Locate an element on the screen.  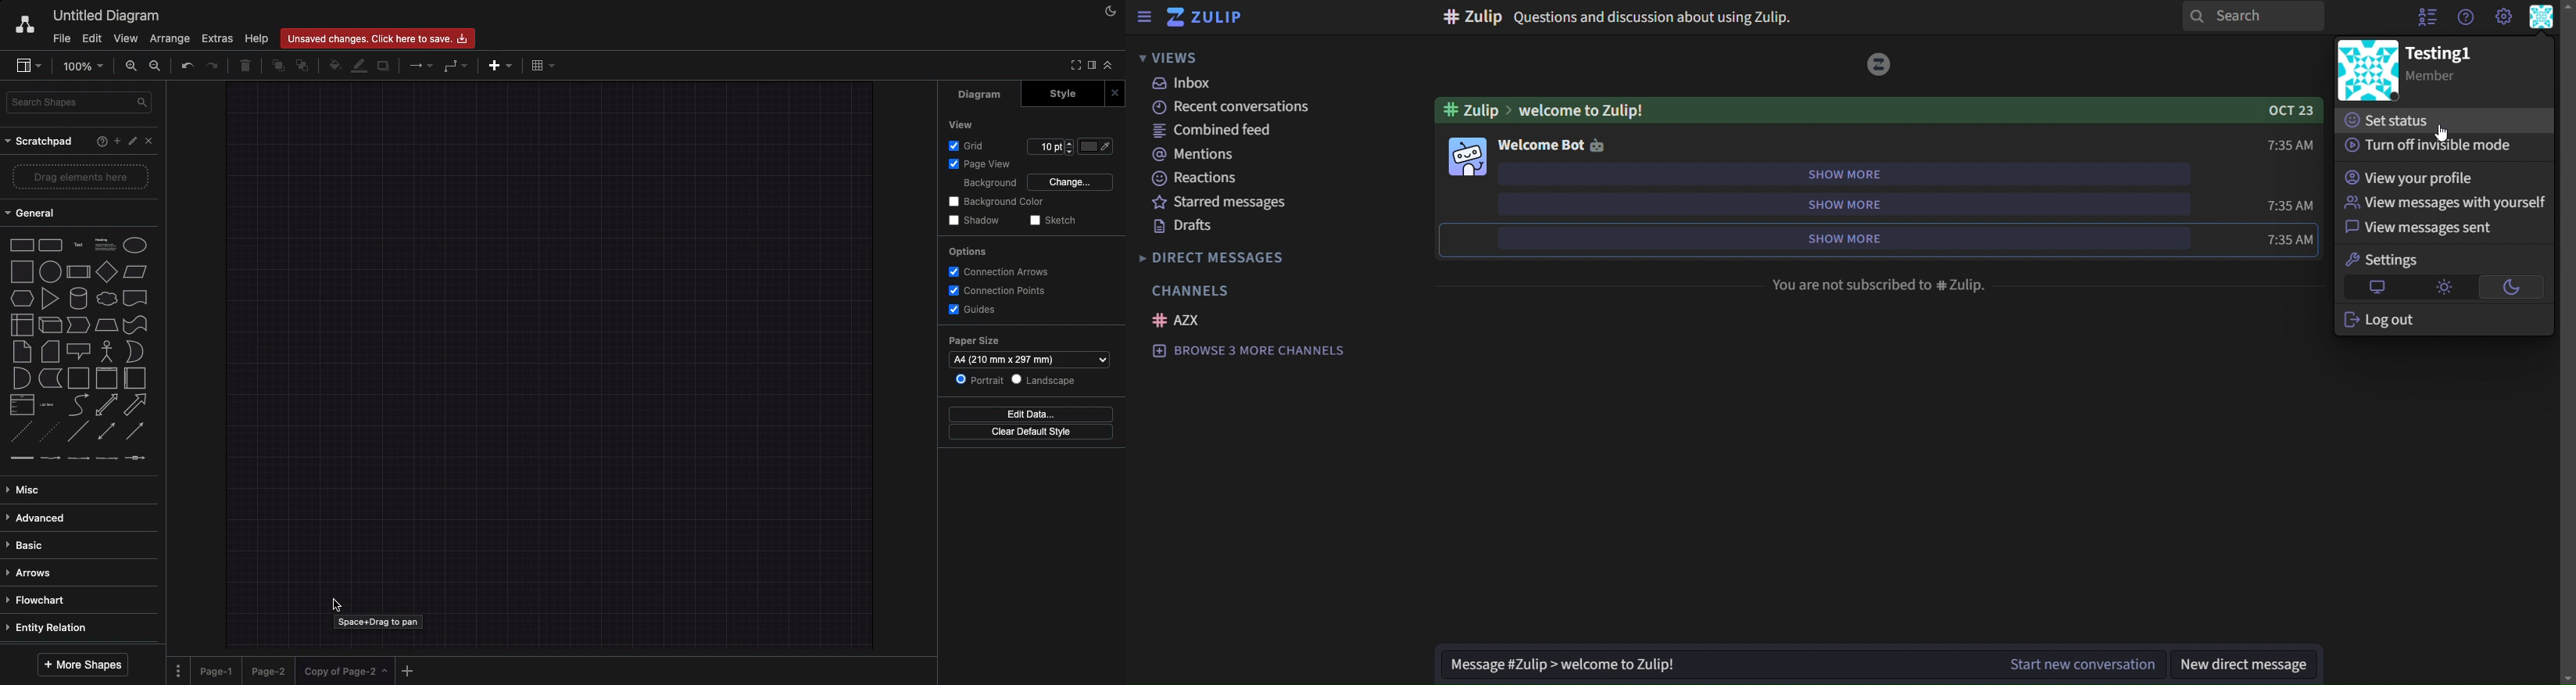
Drag elements here is located at coordinates (81, 177).